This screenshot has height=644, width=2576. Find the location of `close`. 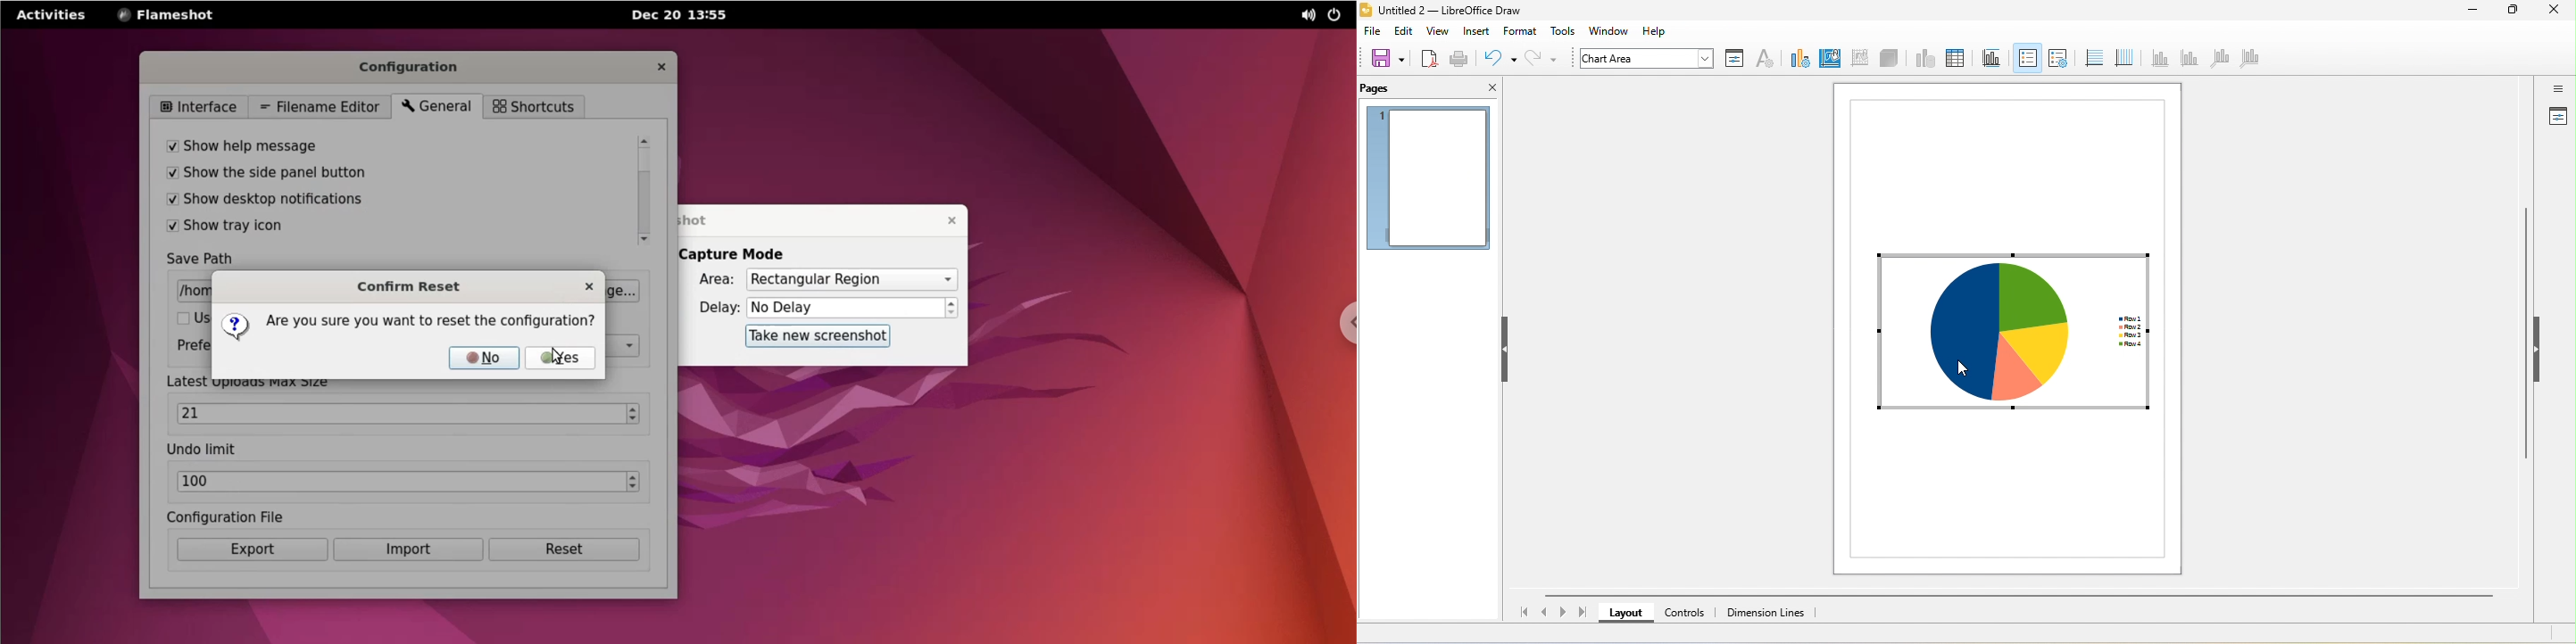

close is located at coordinates (2555, 11).